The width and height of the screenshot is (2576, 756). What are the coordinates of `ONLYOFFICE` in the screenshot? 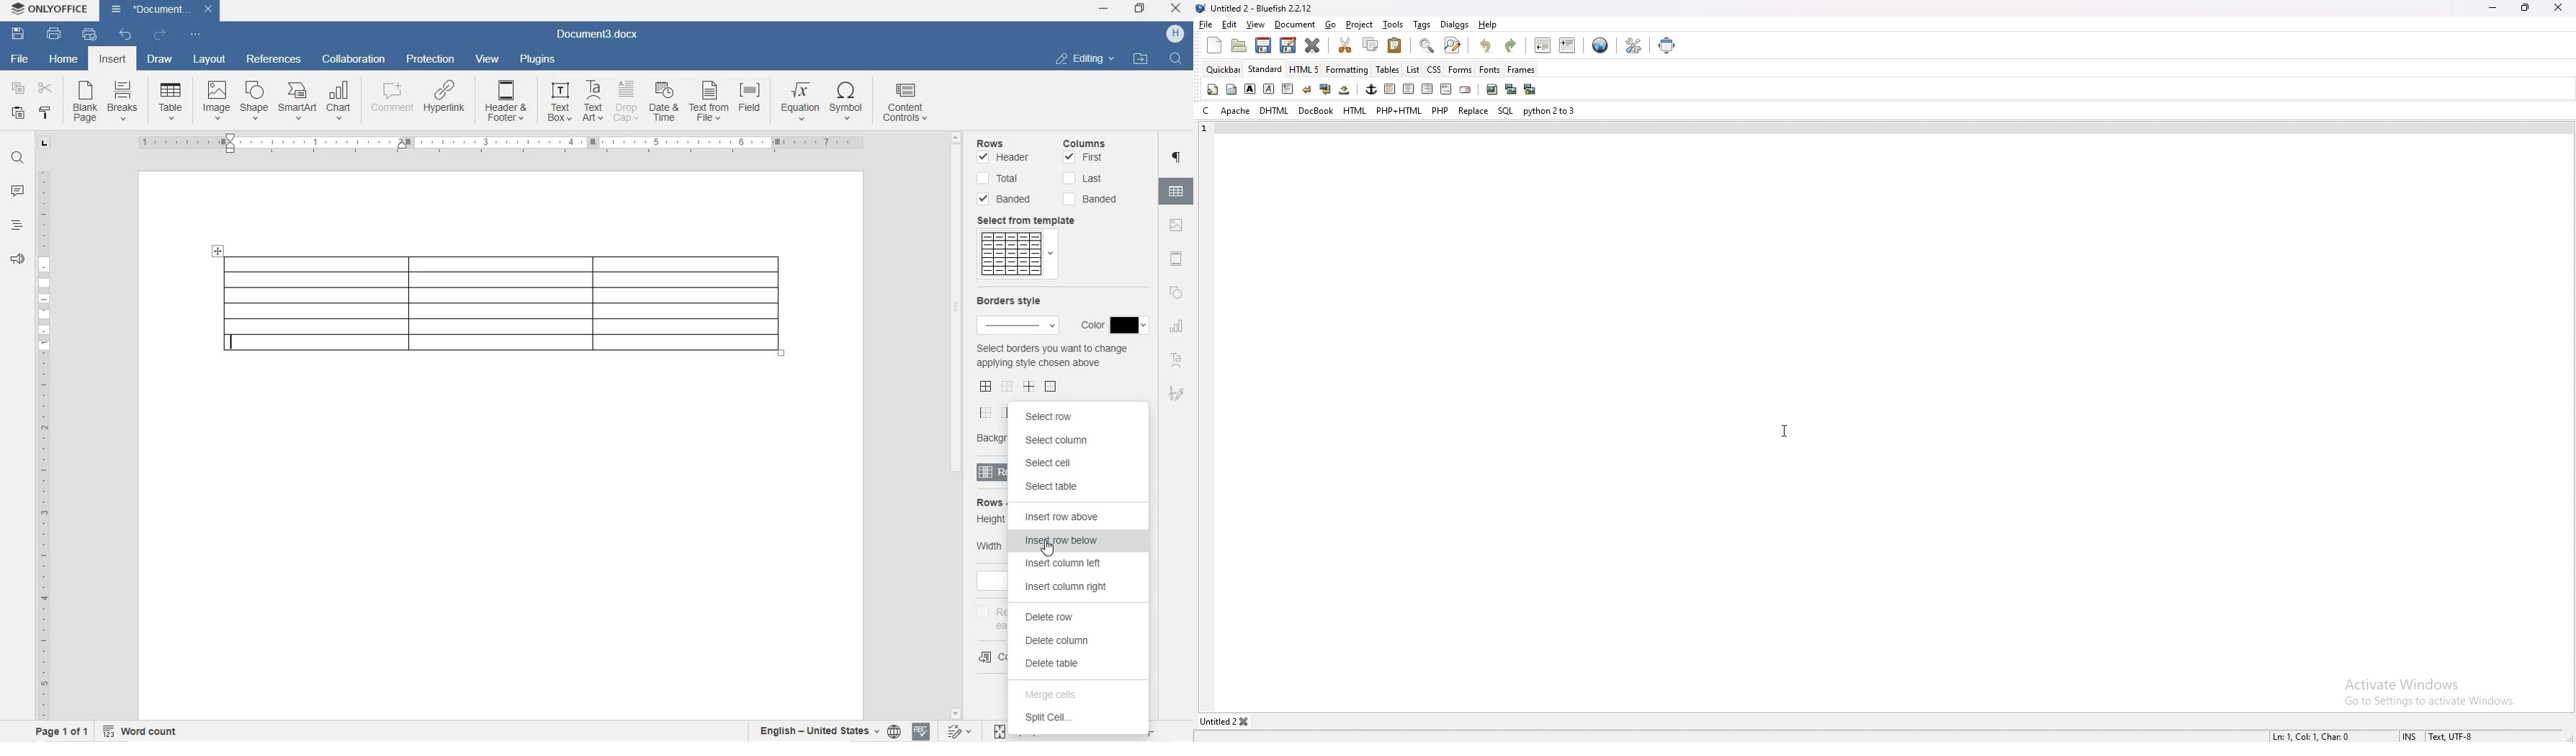 It's located at (50, 11).